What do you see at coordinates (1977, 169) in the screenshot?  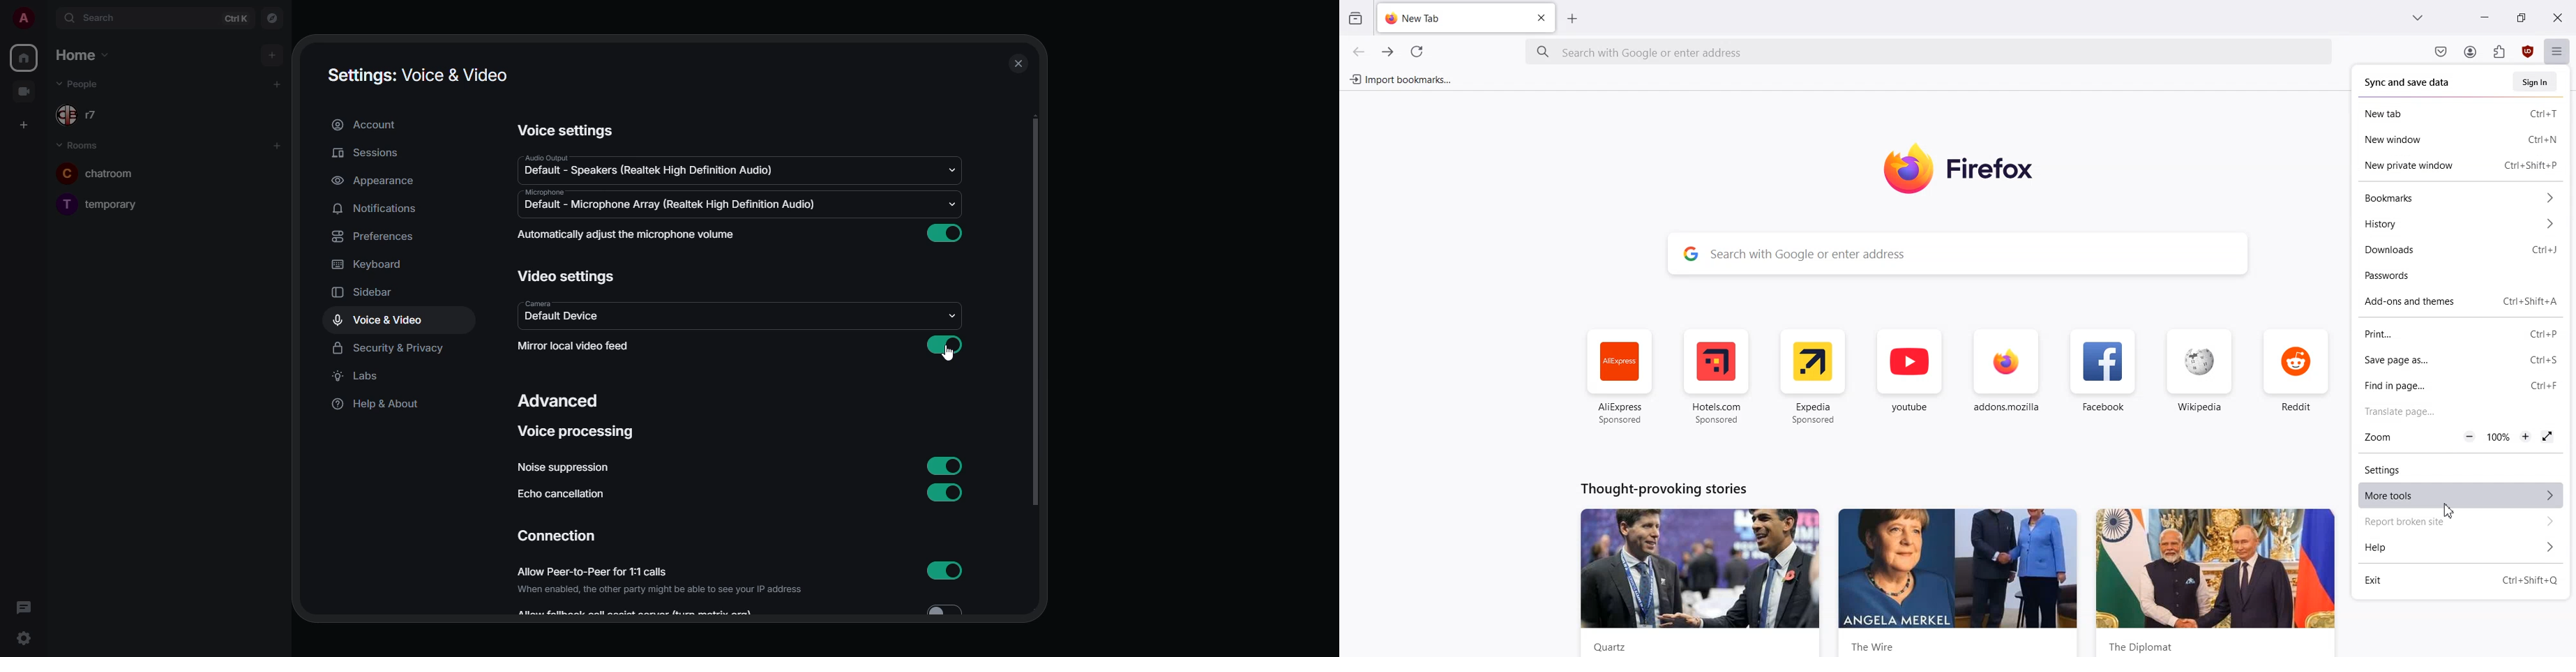 I see `Logo` at bounding box center [1977, 169].